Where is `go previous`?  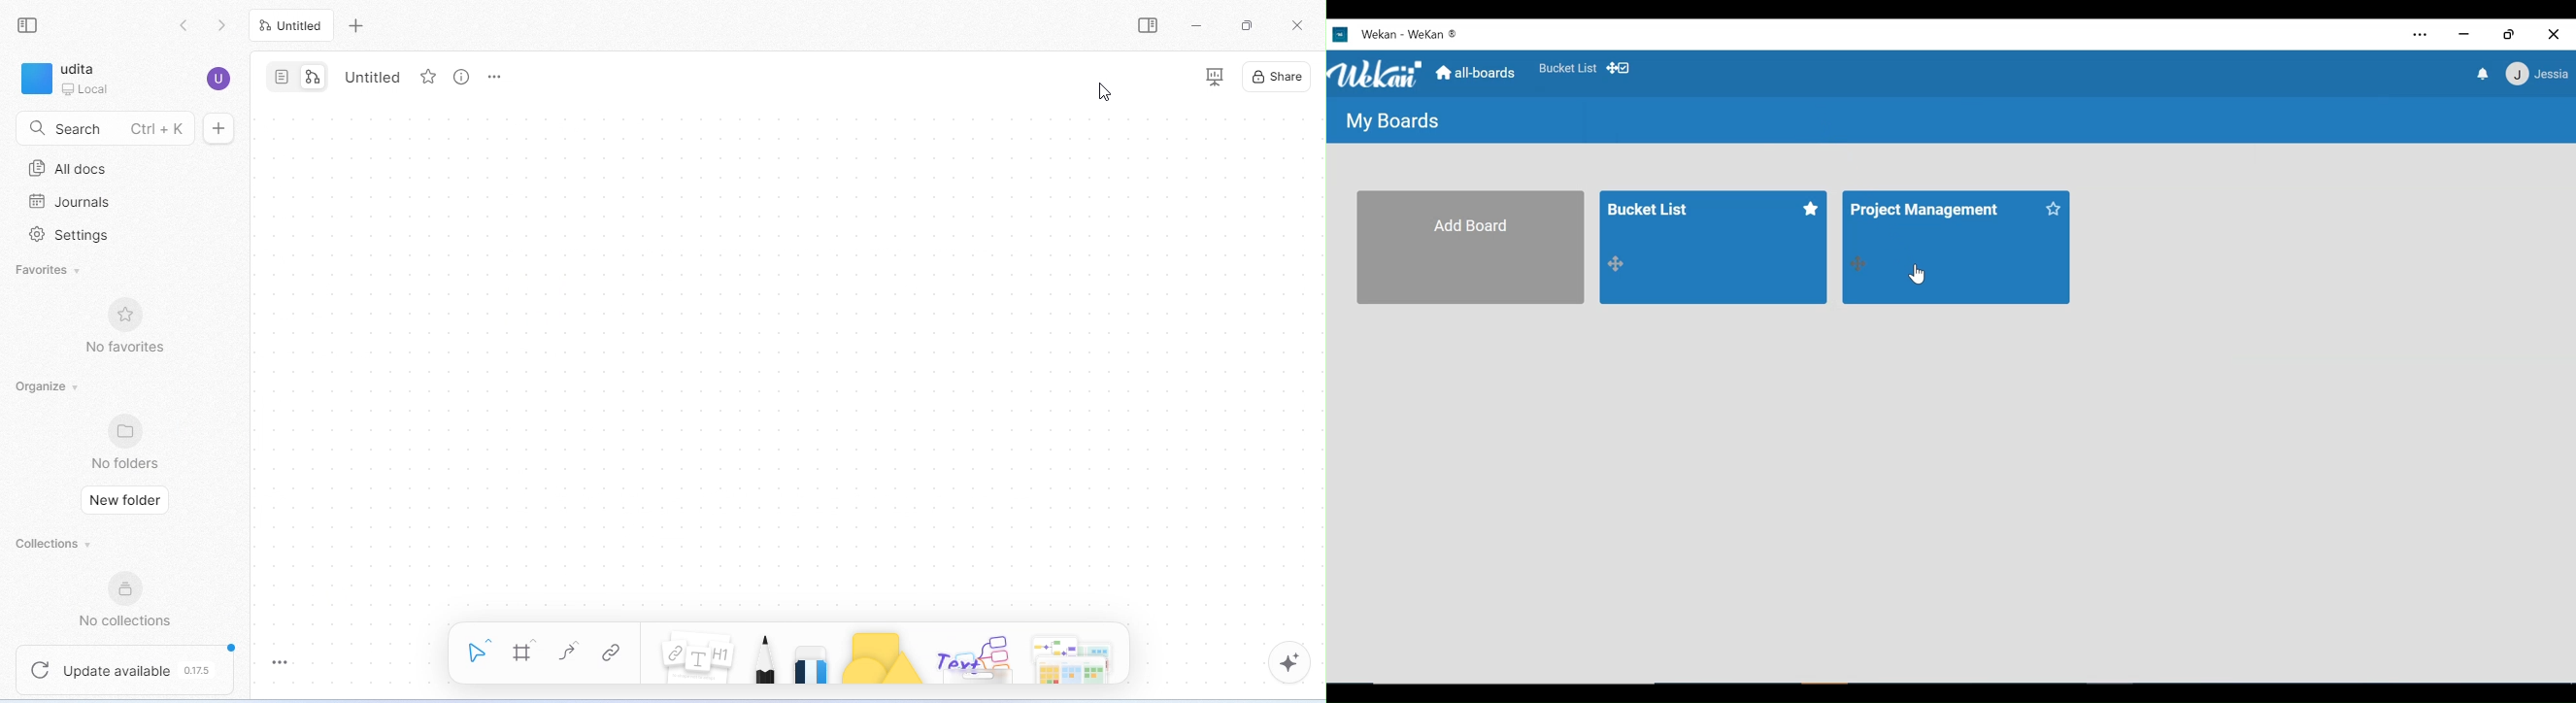 go previous is located at coordinates (225, 25).